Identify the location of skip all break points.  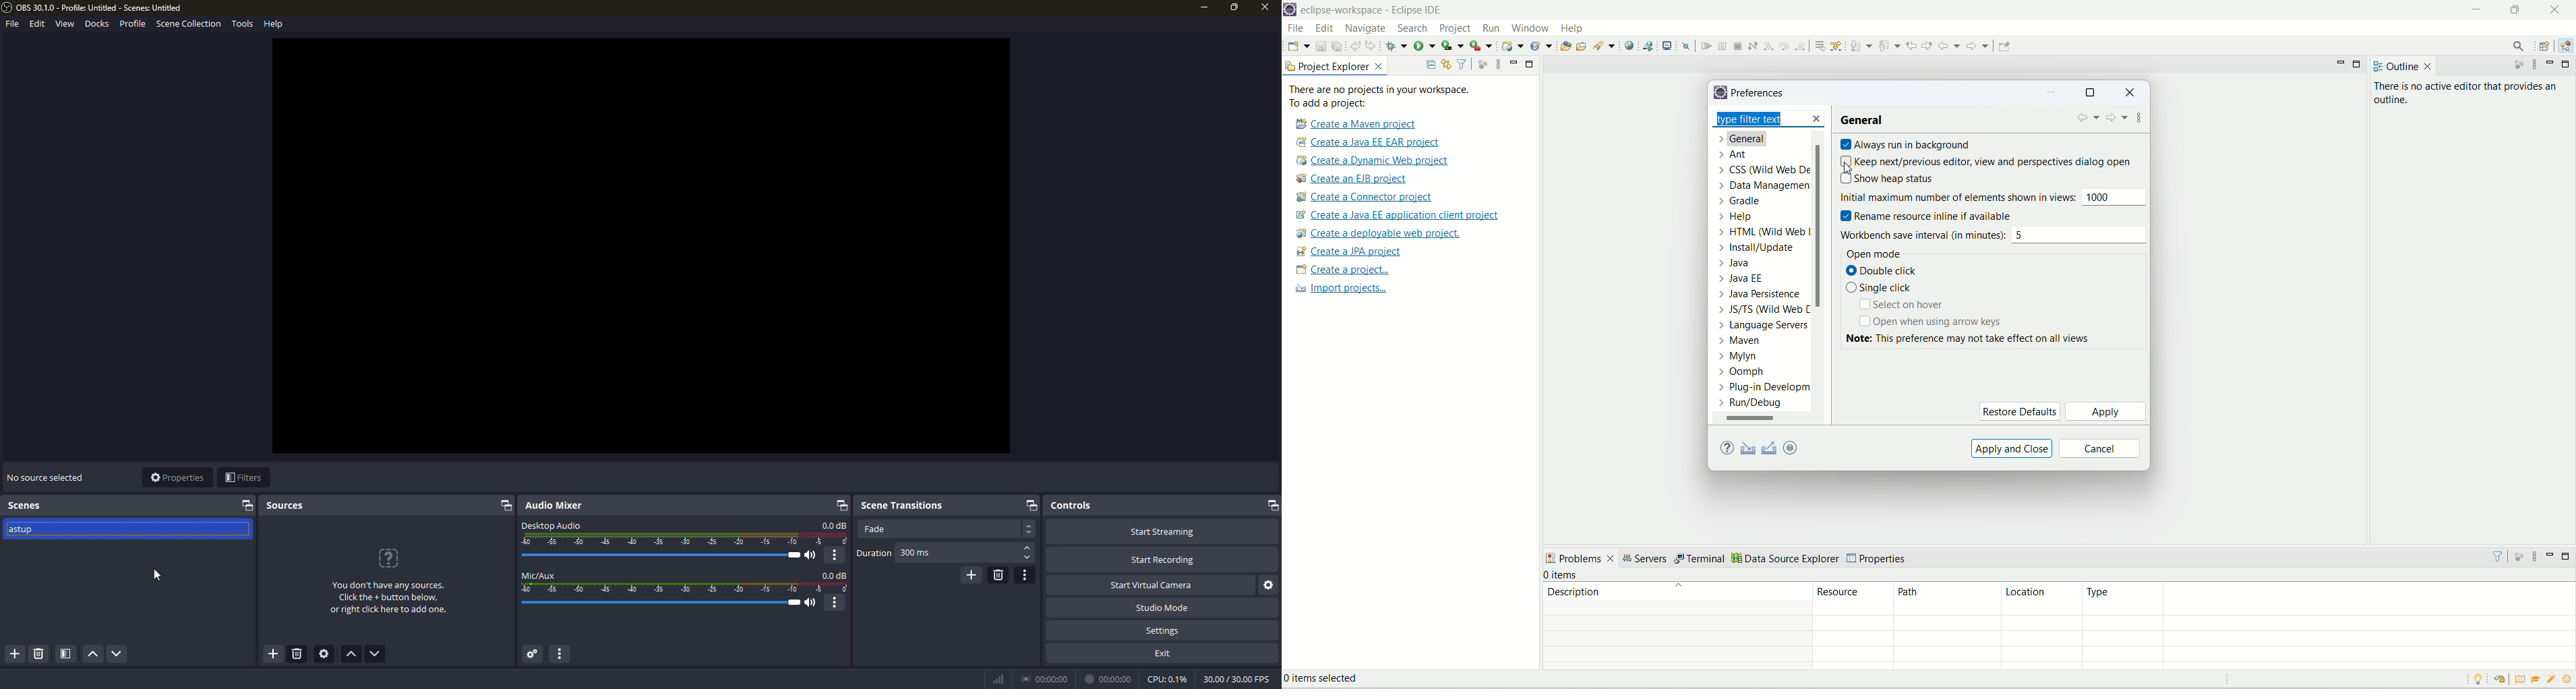
(1686, 45).